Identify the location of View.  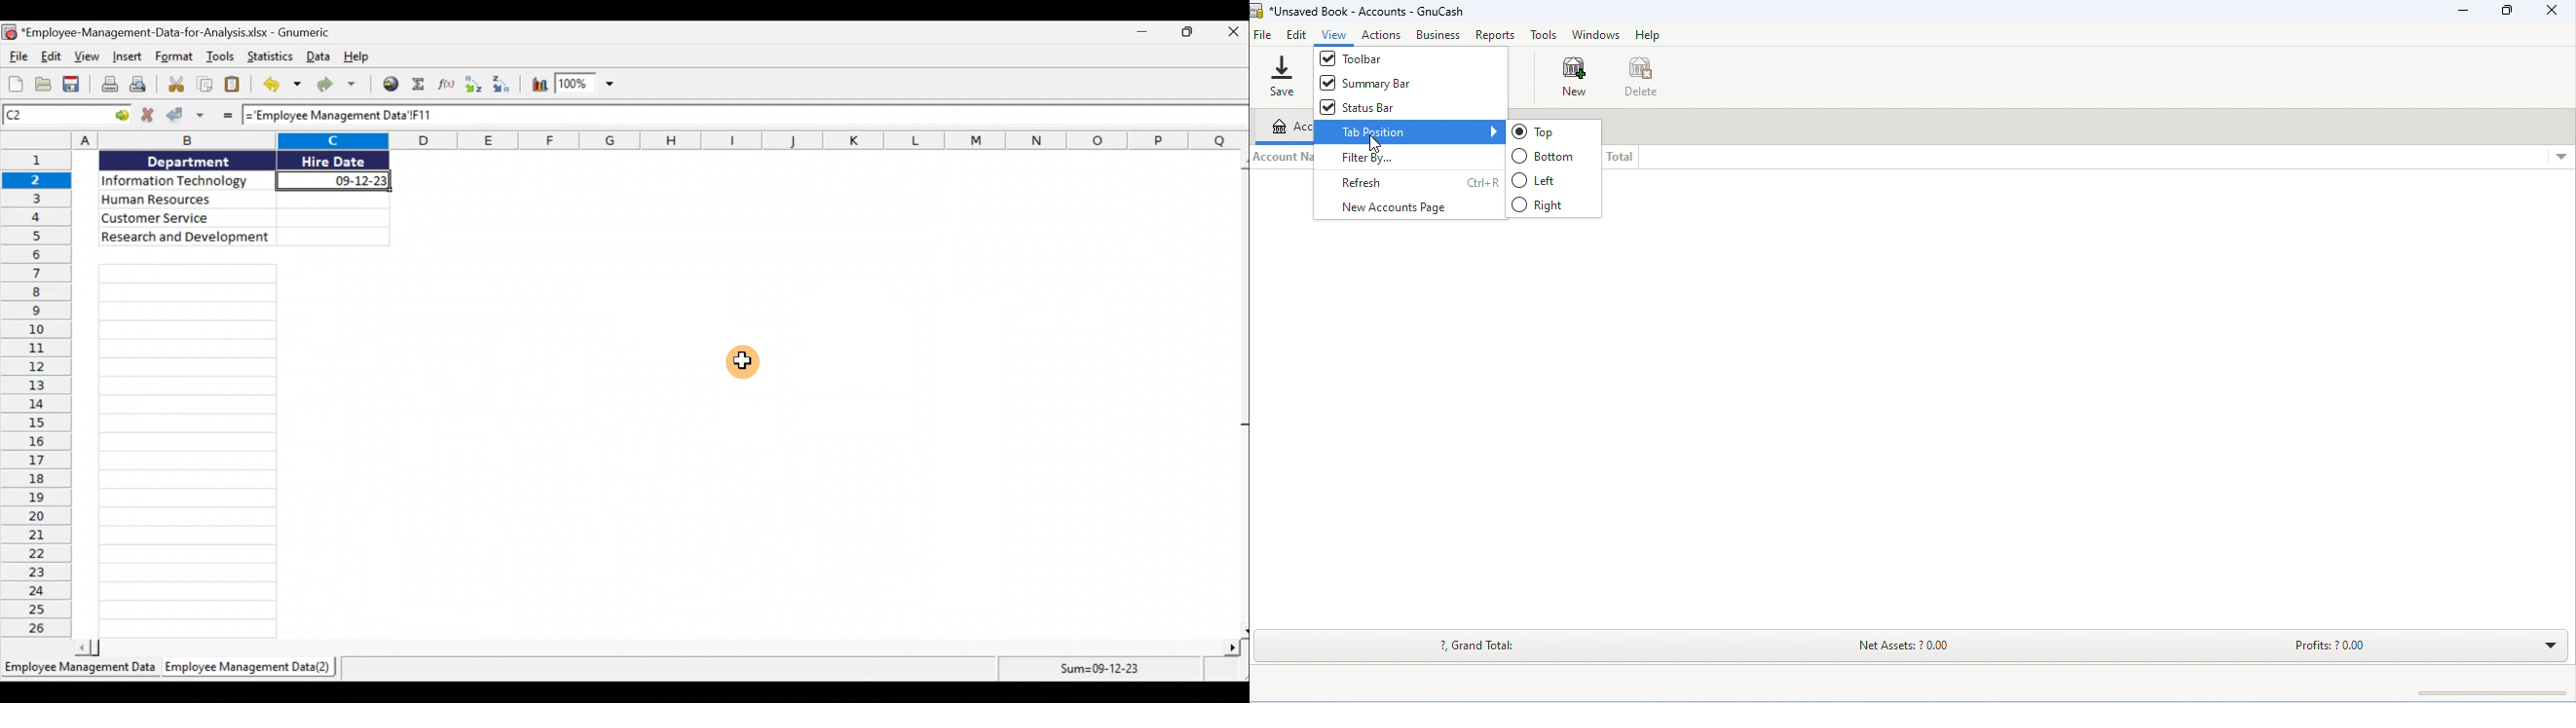
(89, 58).